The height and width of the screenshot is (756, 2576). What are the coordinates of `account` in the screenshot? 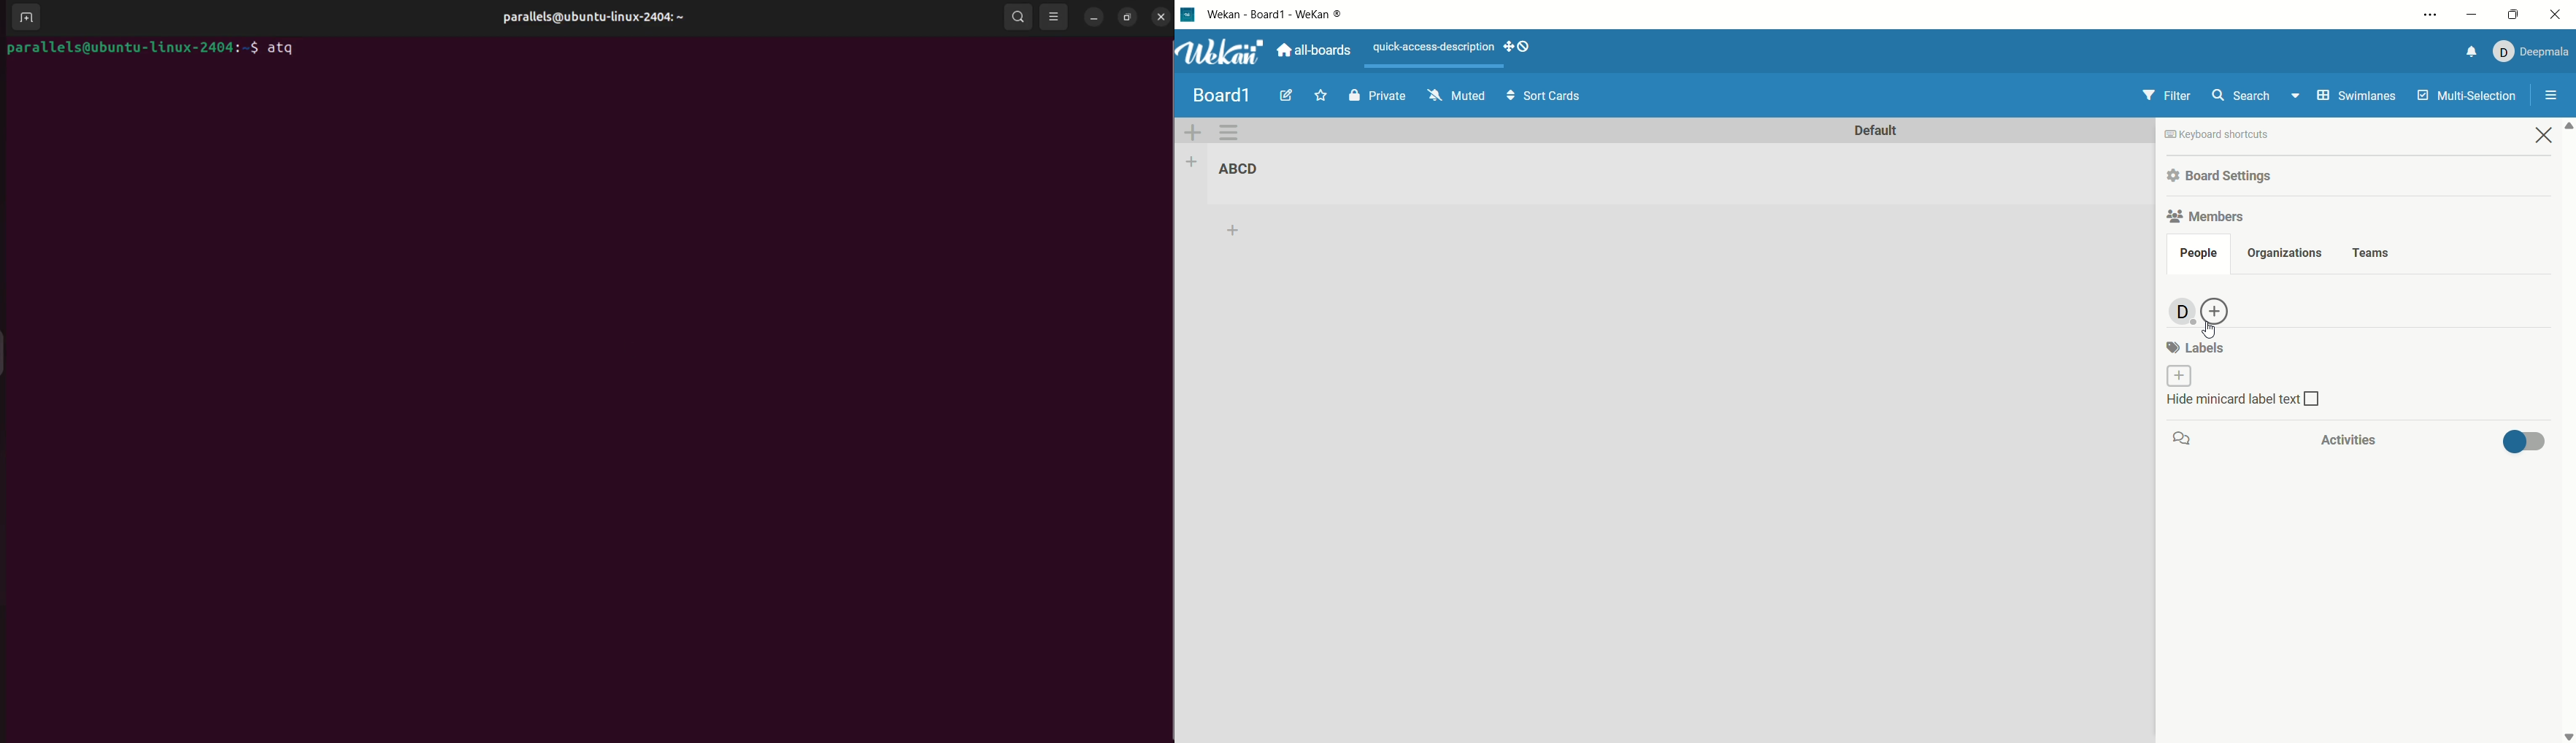 It's located at (2532, 52).